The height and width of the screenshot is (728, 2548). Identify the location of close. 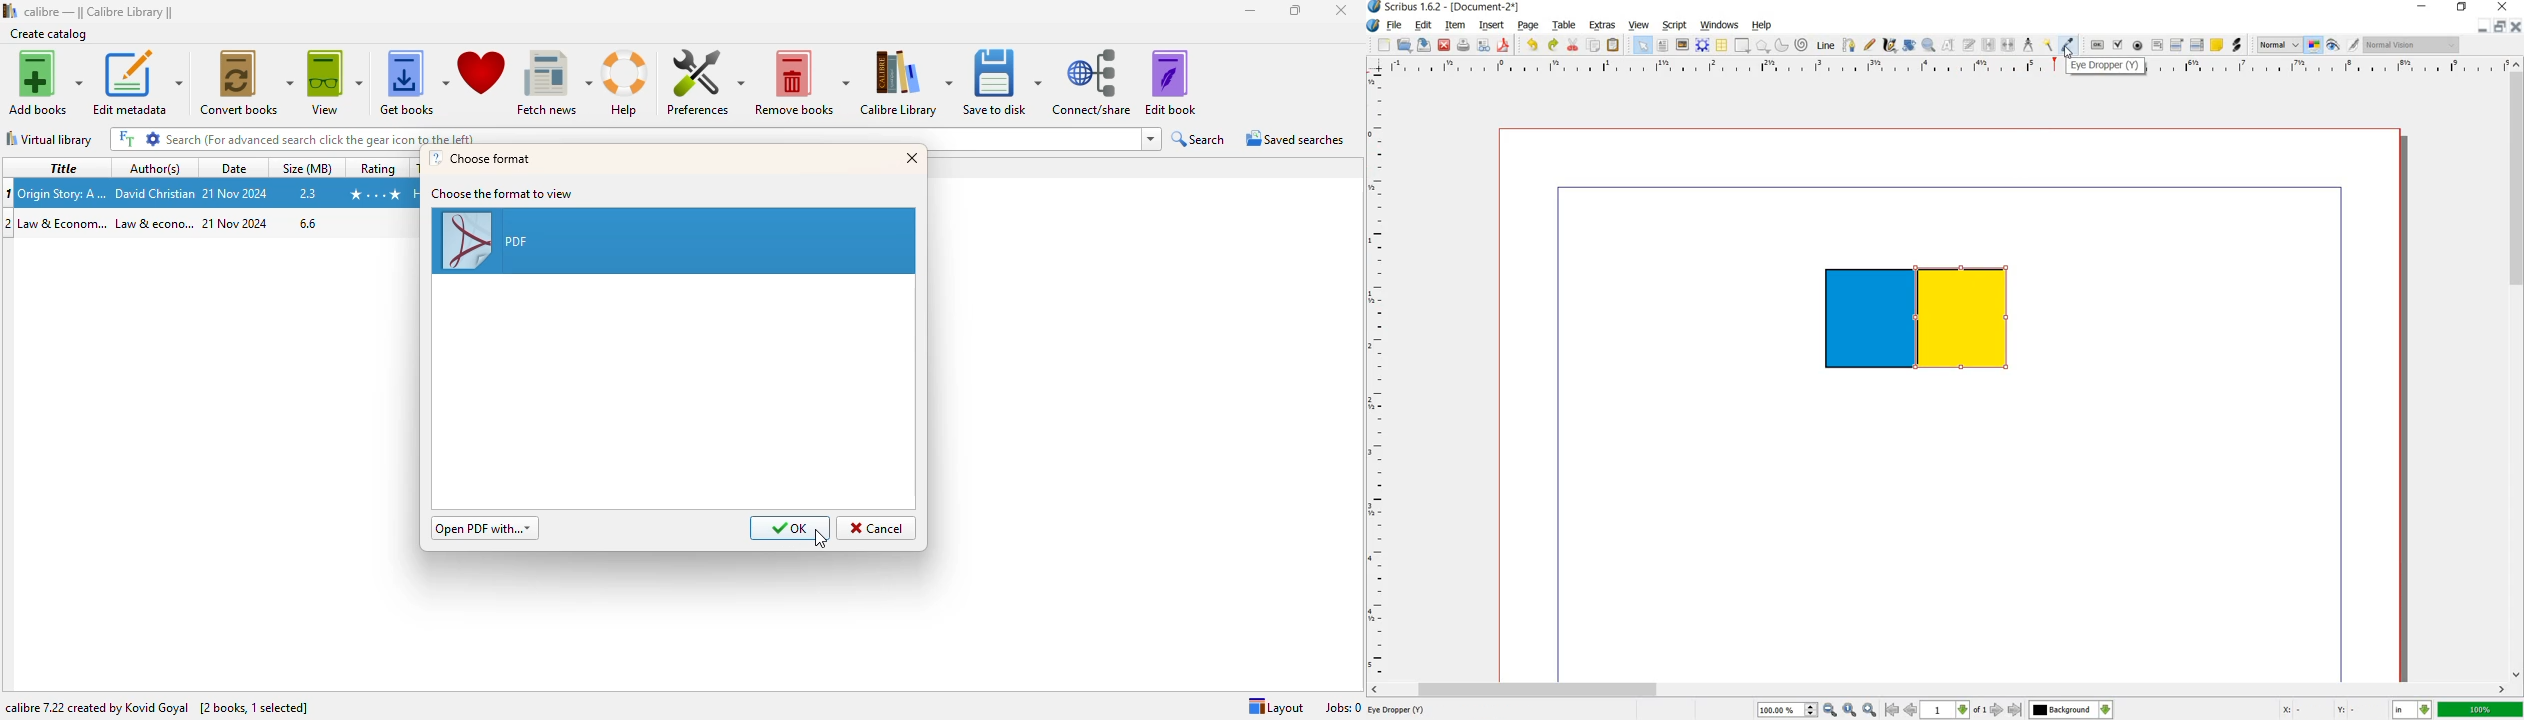
(1444, 45).